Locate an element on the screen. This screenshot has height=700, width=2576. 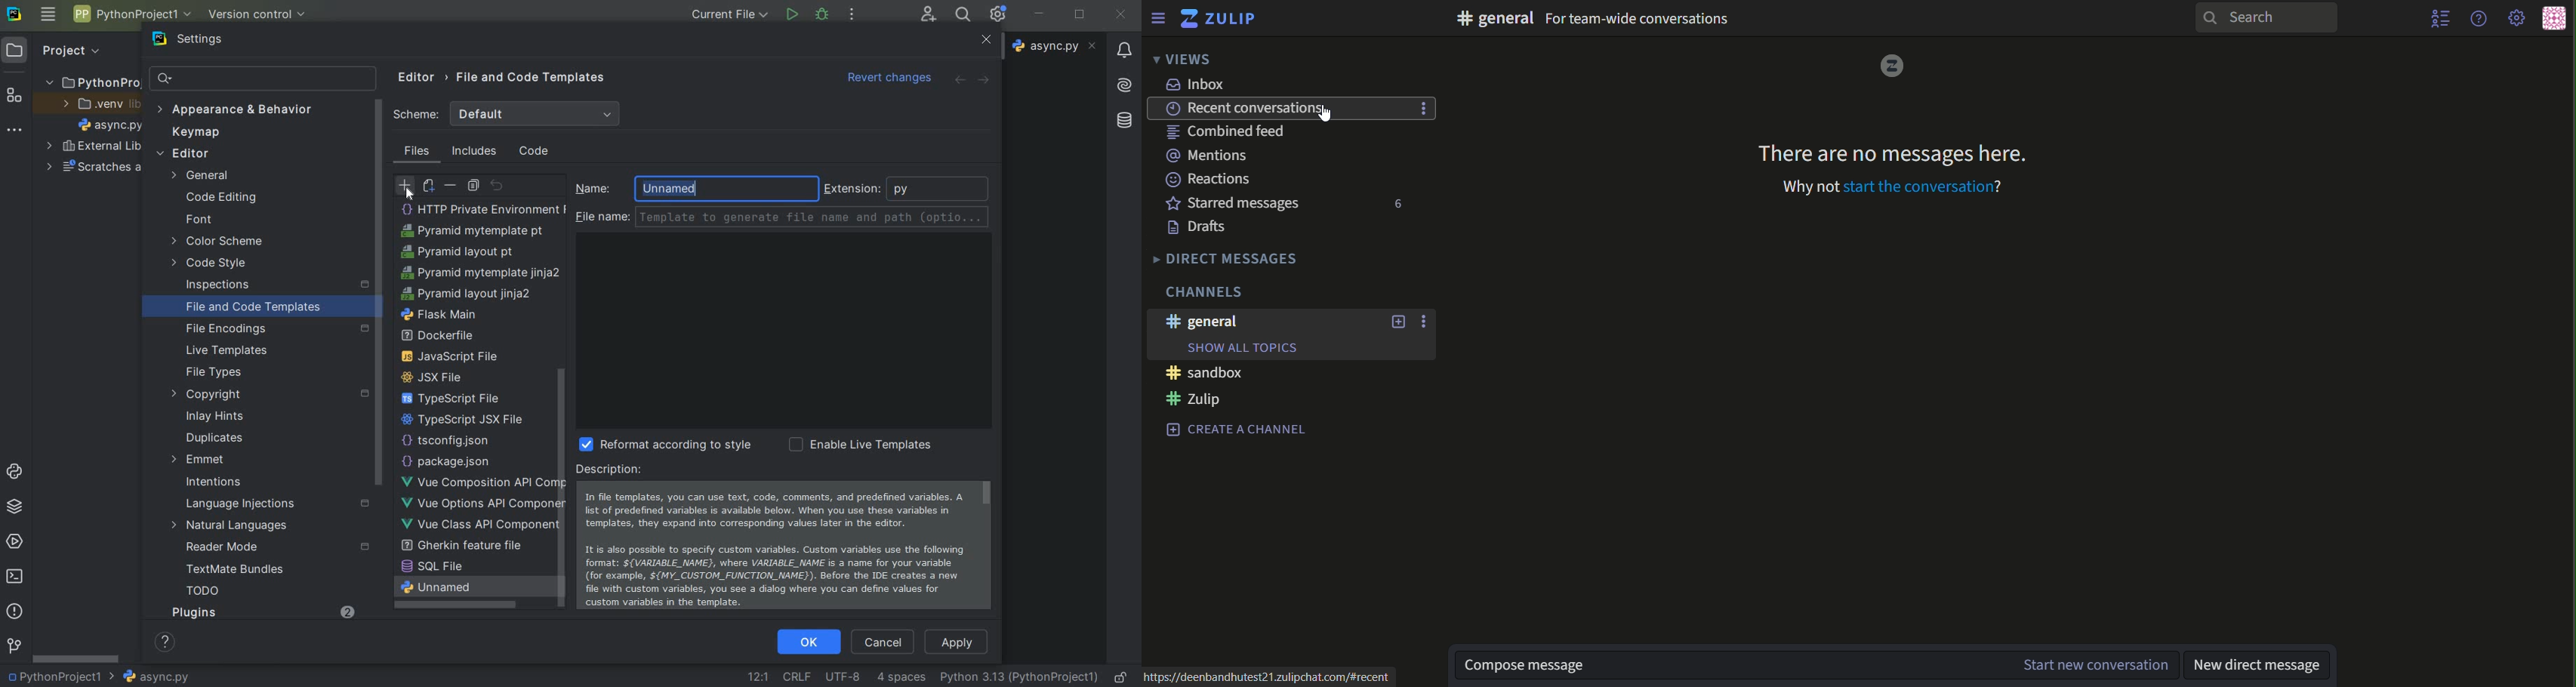
run is located at coordinates (791, 15).